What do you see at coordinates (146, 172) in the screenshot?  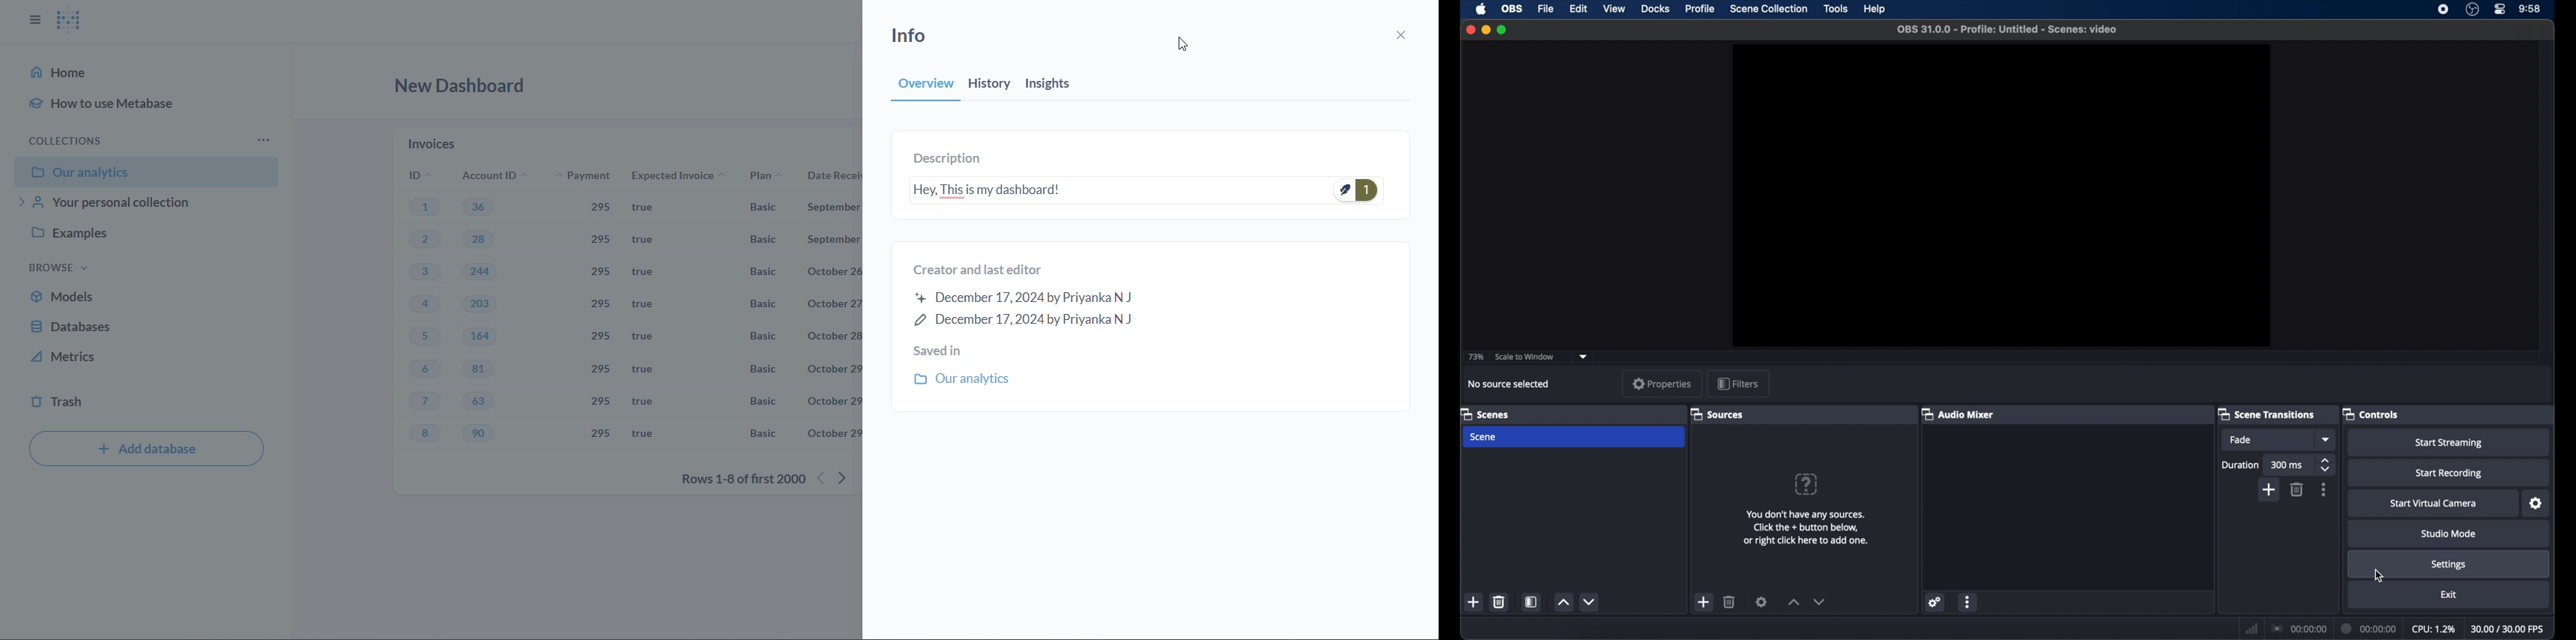 I see `our analytics` at bounding box center [146, 172].